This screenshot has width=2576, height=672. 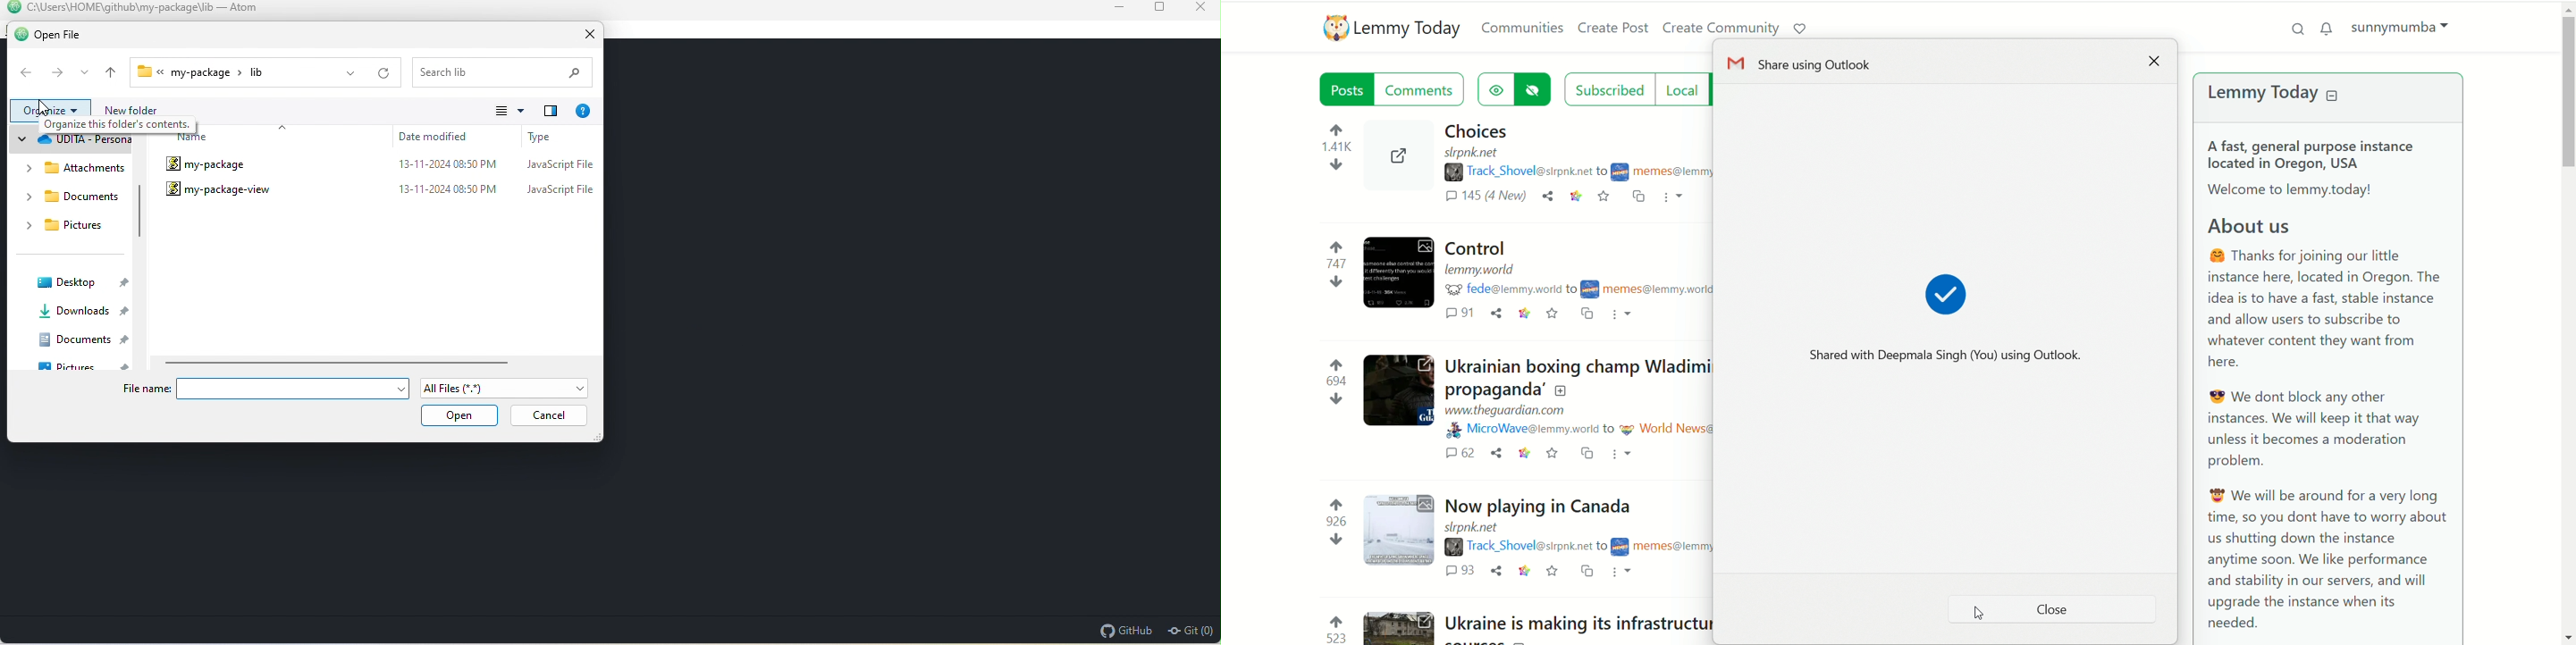 What do you see at coordinates (1398, 157) in the screenshot?
I see `Expand the post with the image` at bounding box center [1398, 157].